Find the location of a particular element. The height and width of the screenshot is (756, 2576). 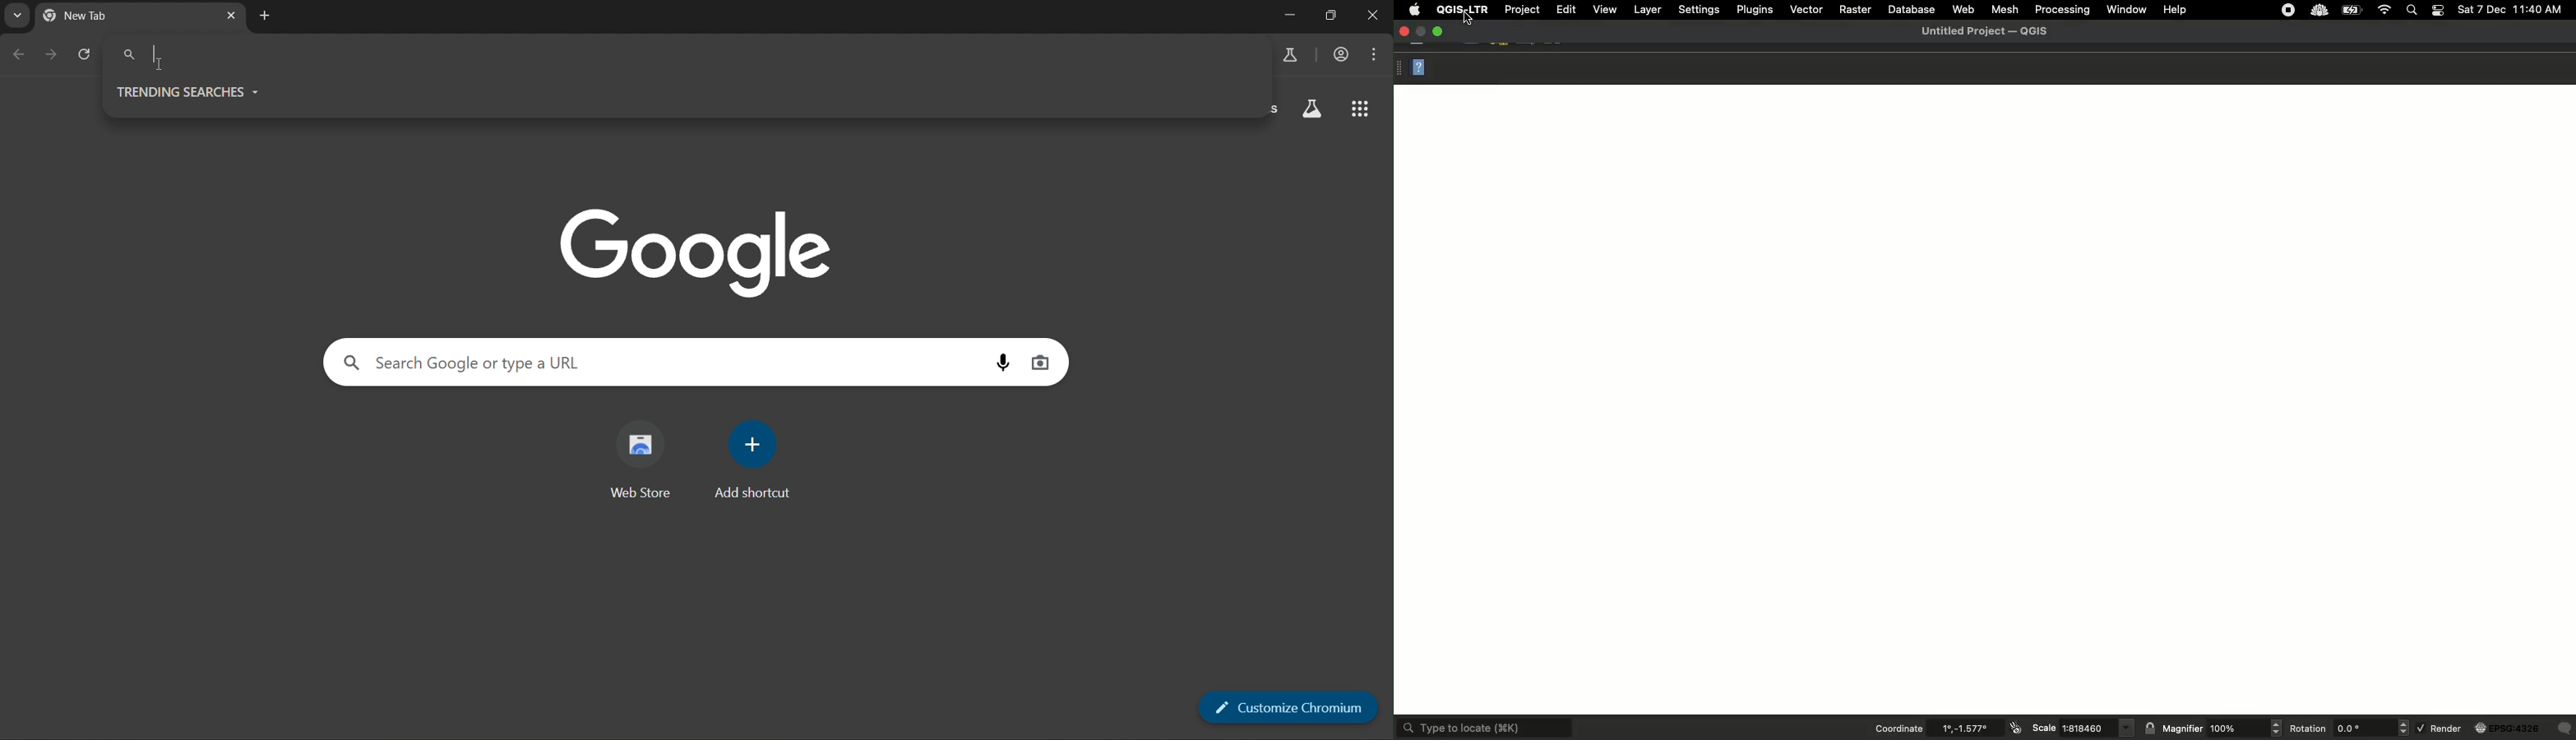

new tab is located at coordinates (264, 18).